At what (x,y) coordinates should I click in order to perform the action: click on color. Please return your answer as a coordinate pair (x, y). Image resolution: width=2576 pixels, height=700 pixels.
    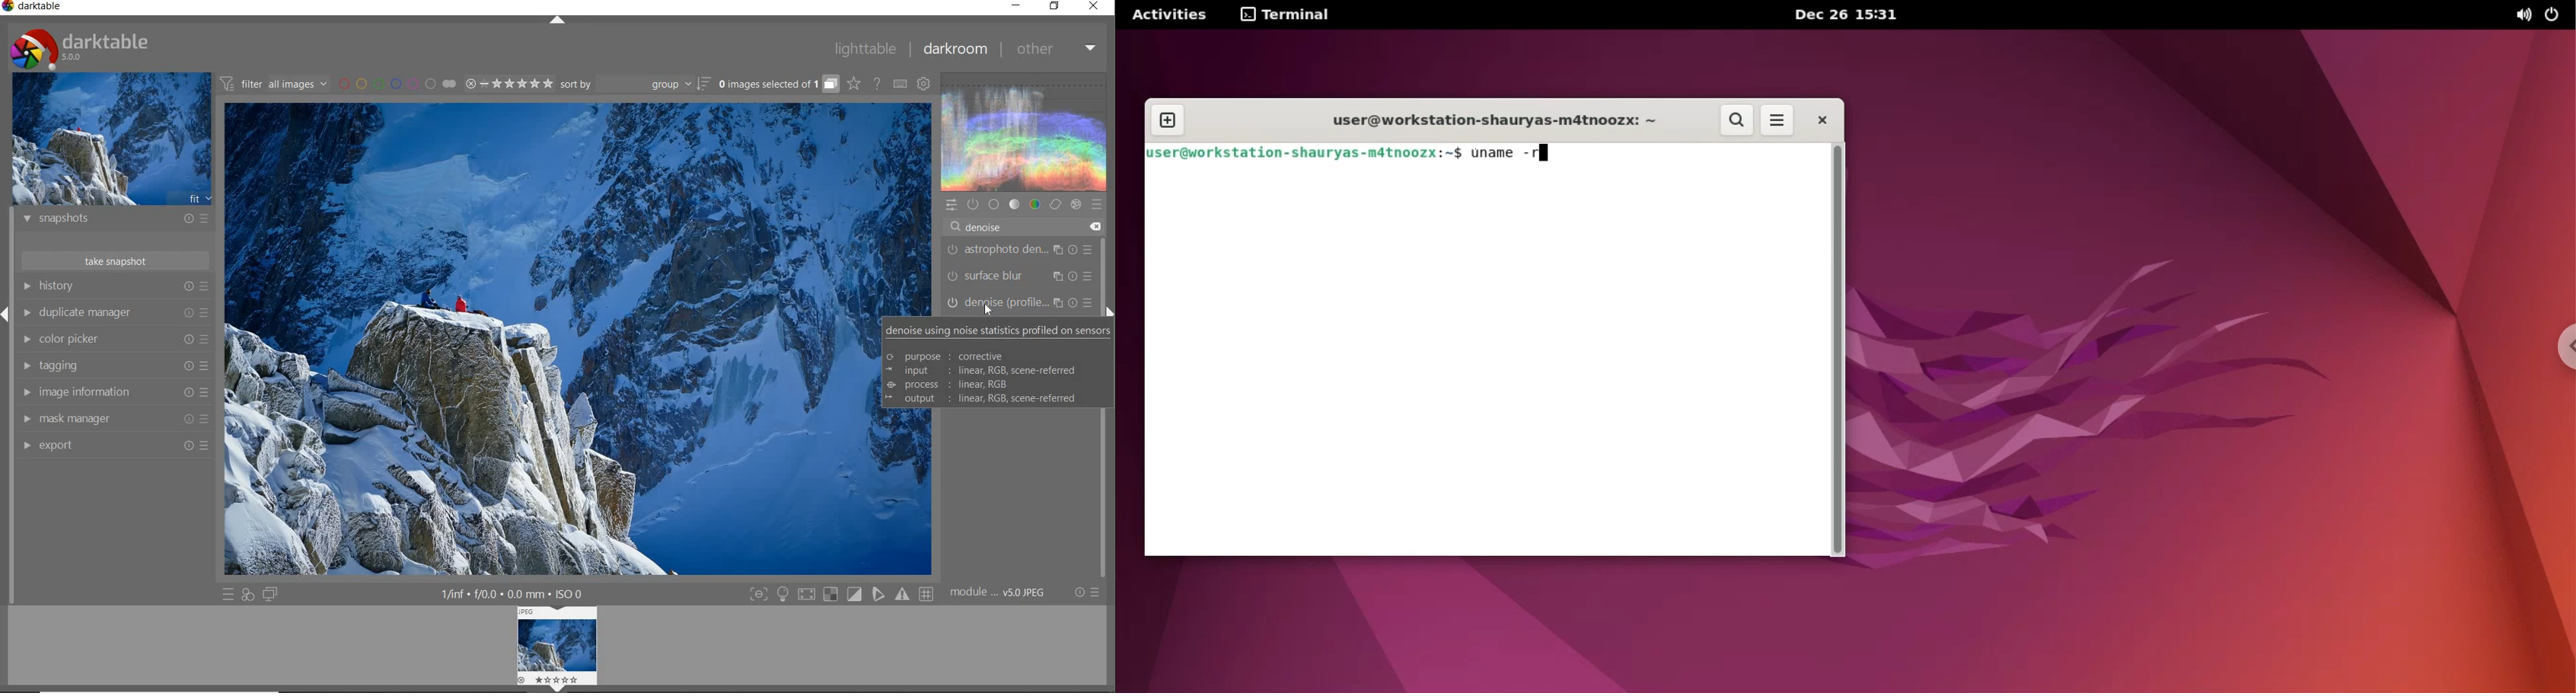
    Looking at the image, I should click on (1036, 204).